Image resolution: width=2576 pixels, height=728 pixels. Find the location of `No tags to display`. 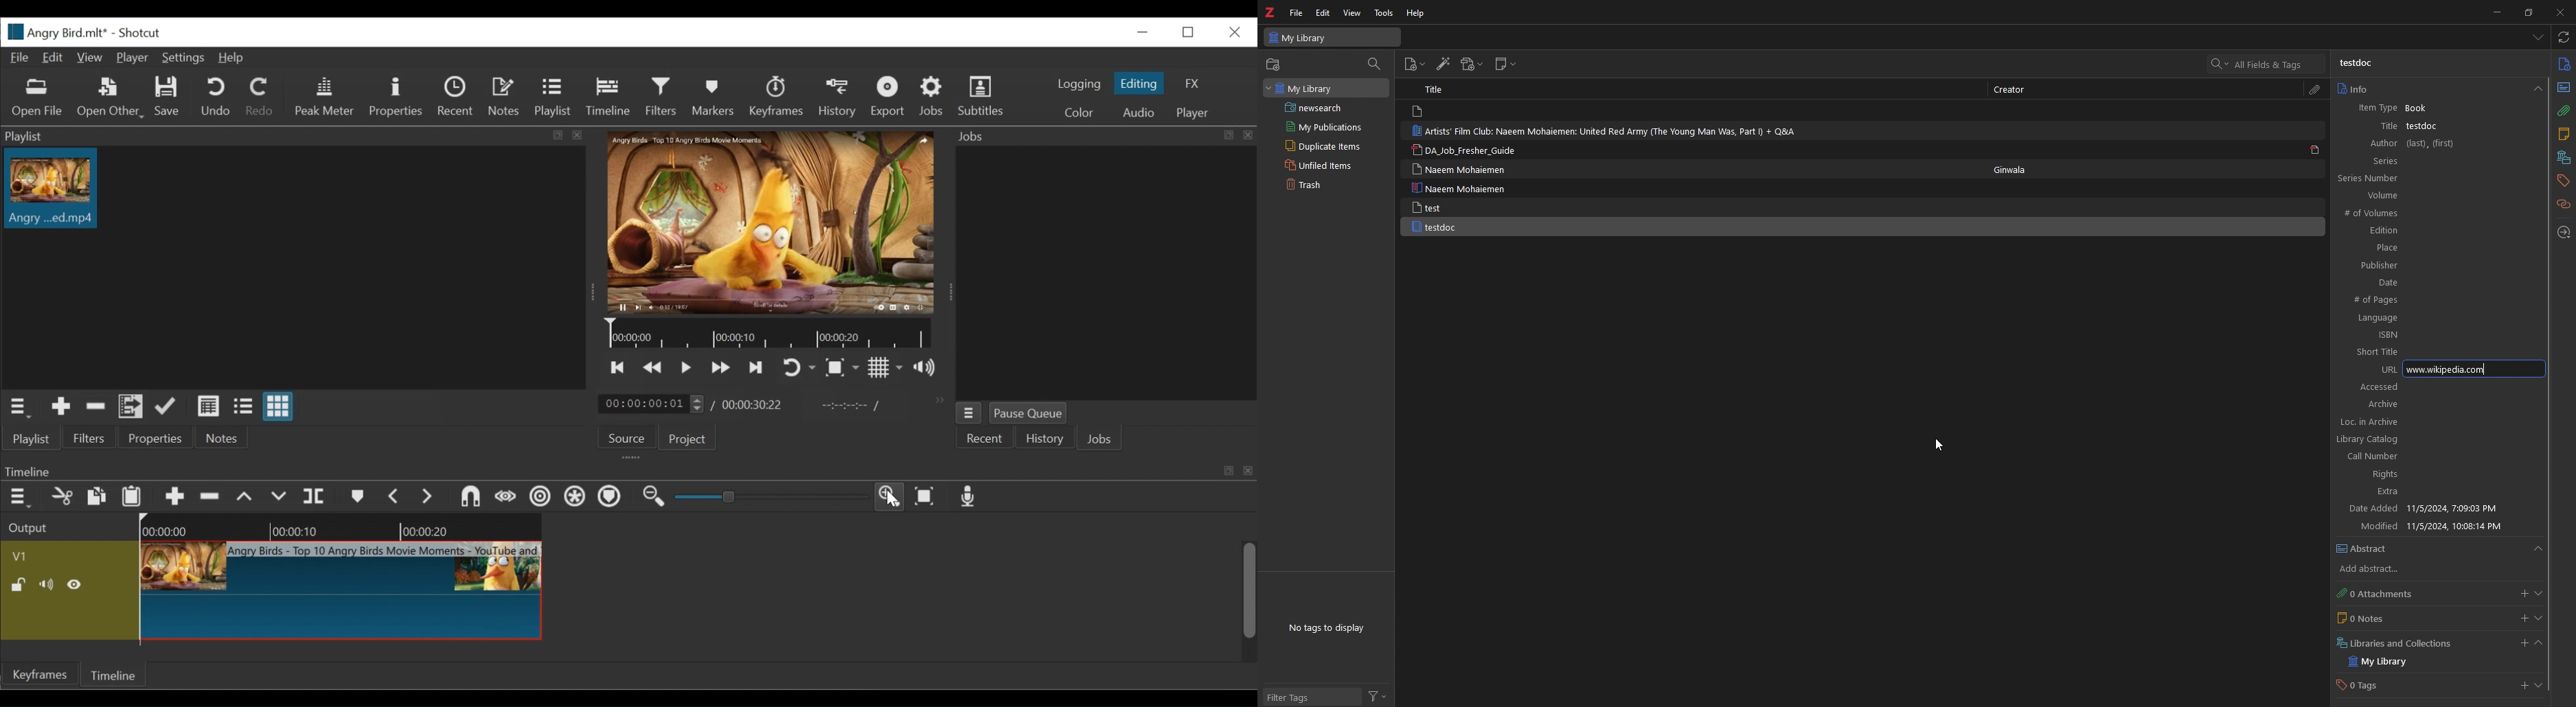

No tags to display is located at coordinates (1330, 627).